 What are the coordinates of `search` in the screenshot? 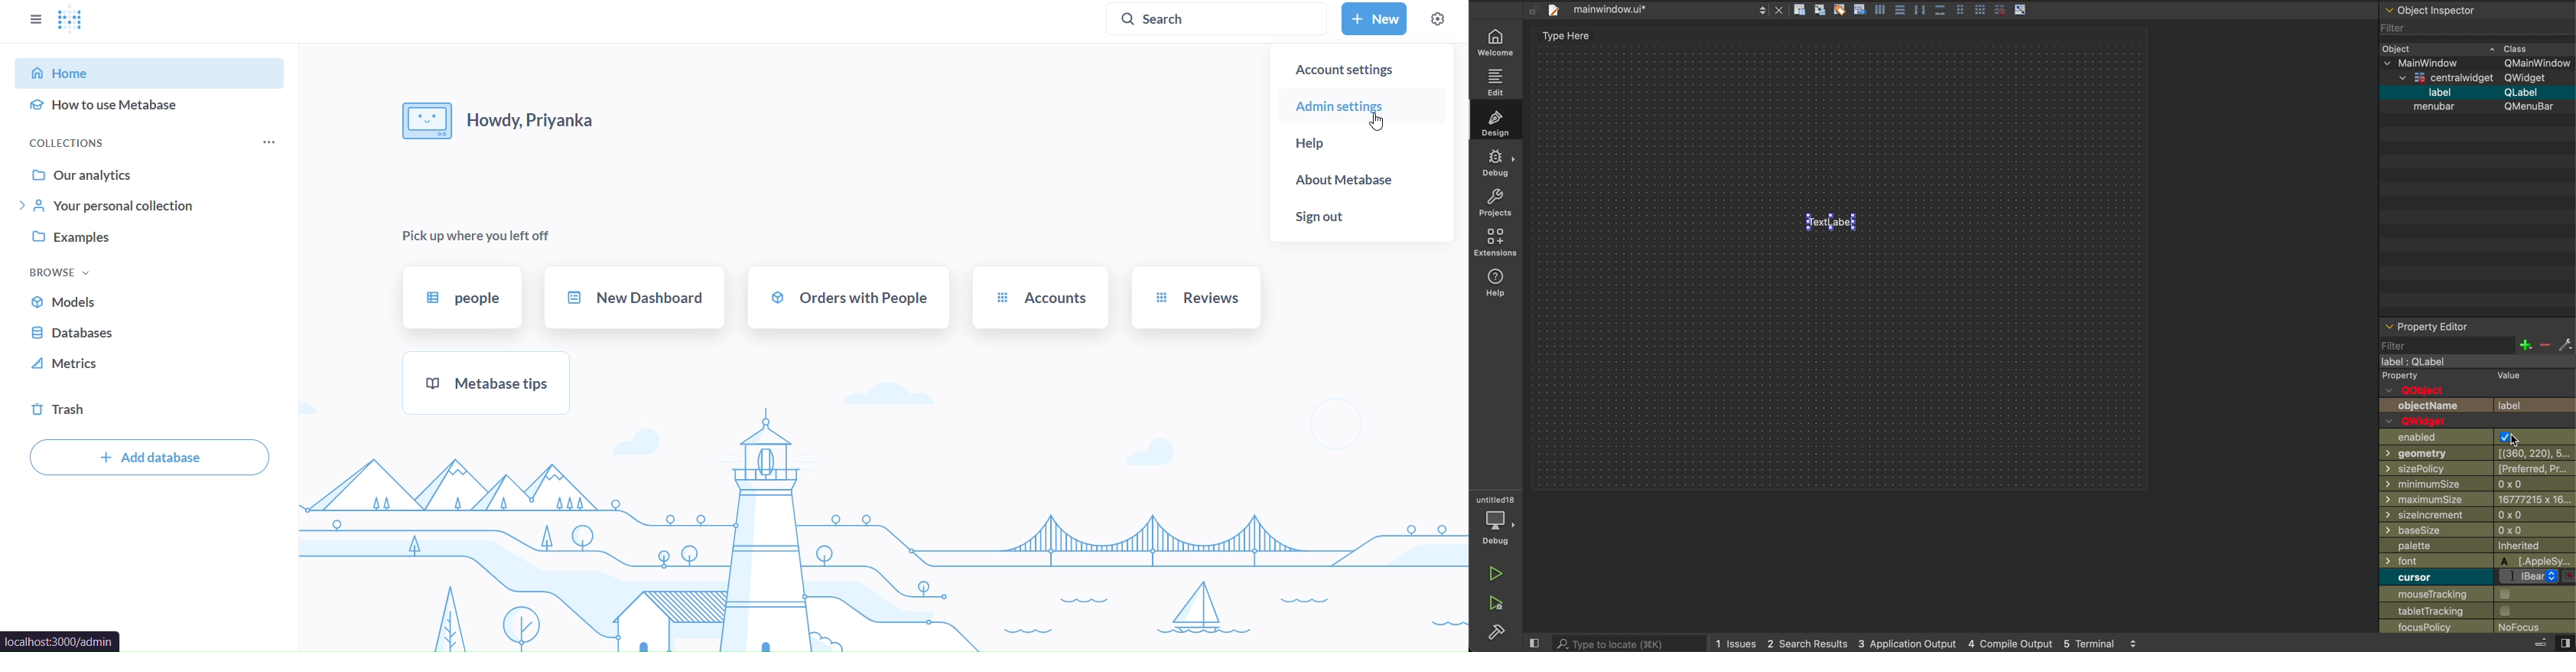 It's located at (1221, 18).